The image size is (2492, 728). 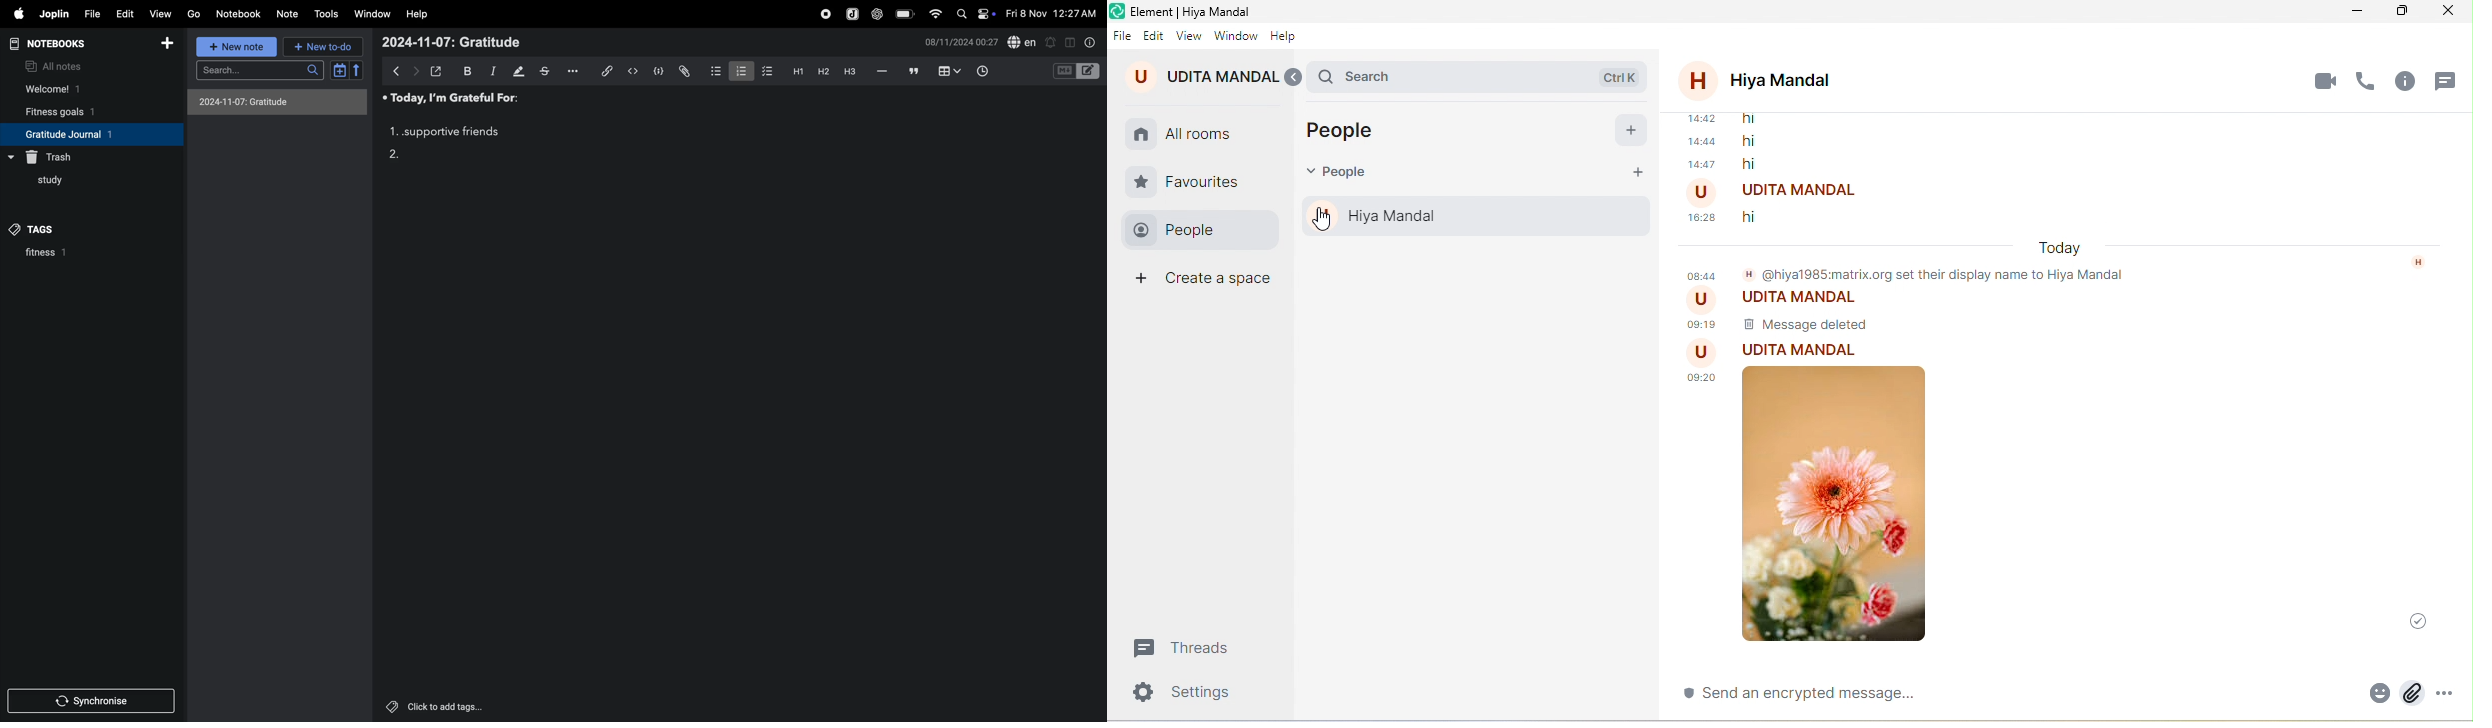 What do you see at coordinates (2454, 10) in the screenshot?
I see `close` at bounding box center [2454, 10].